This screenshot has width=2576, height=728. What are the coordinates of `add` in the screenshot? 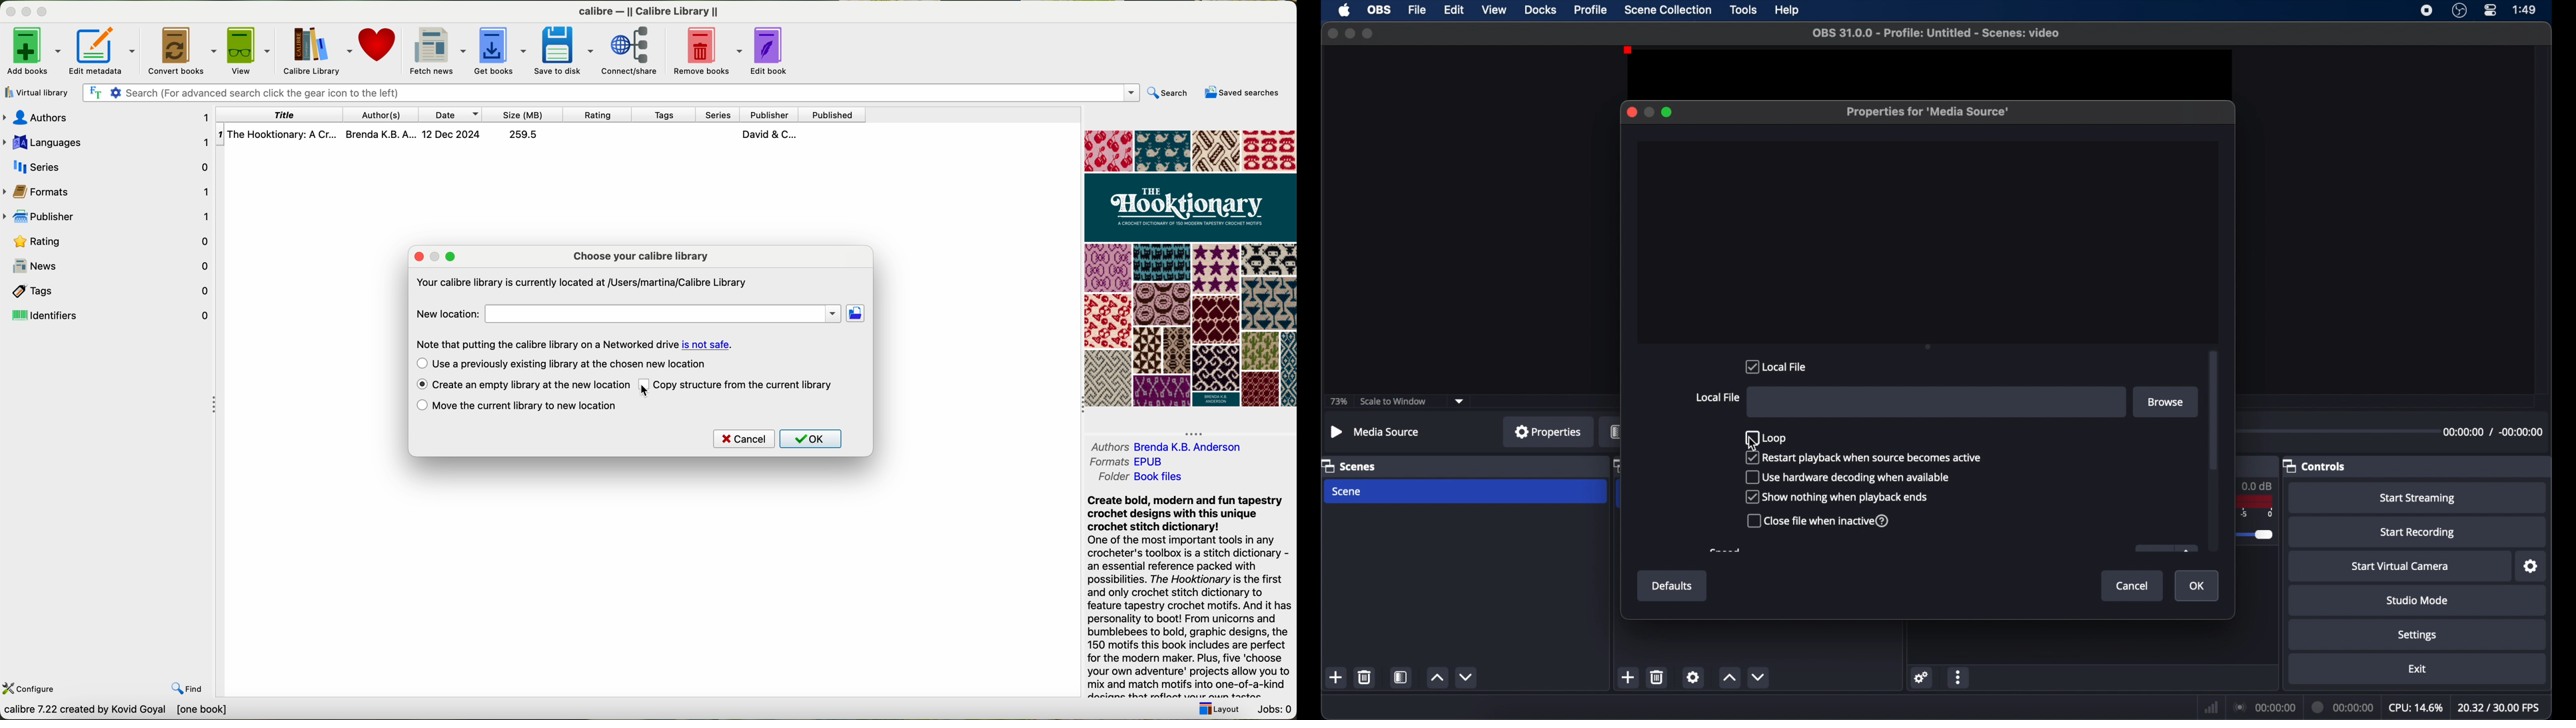 It's located at (1628, 676).